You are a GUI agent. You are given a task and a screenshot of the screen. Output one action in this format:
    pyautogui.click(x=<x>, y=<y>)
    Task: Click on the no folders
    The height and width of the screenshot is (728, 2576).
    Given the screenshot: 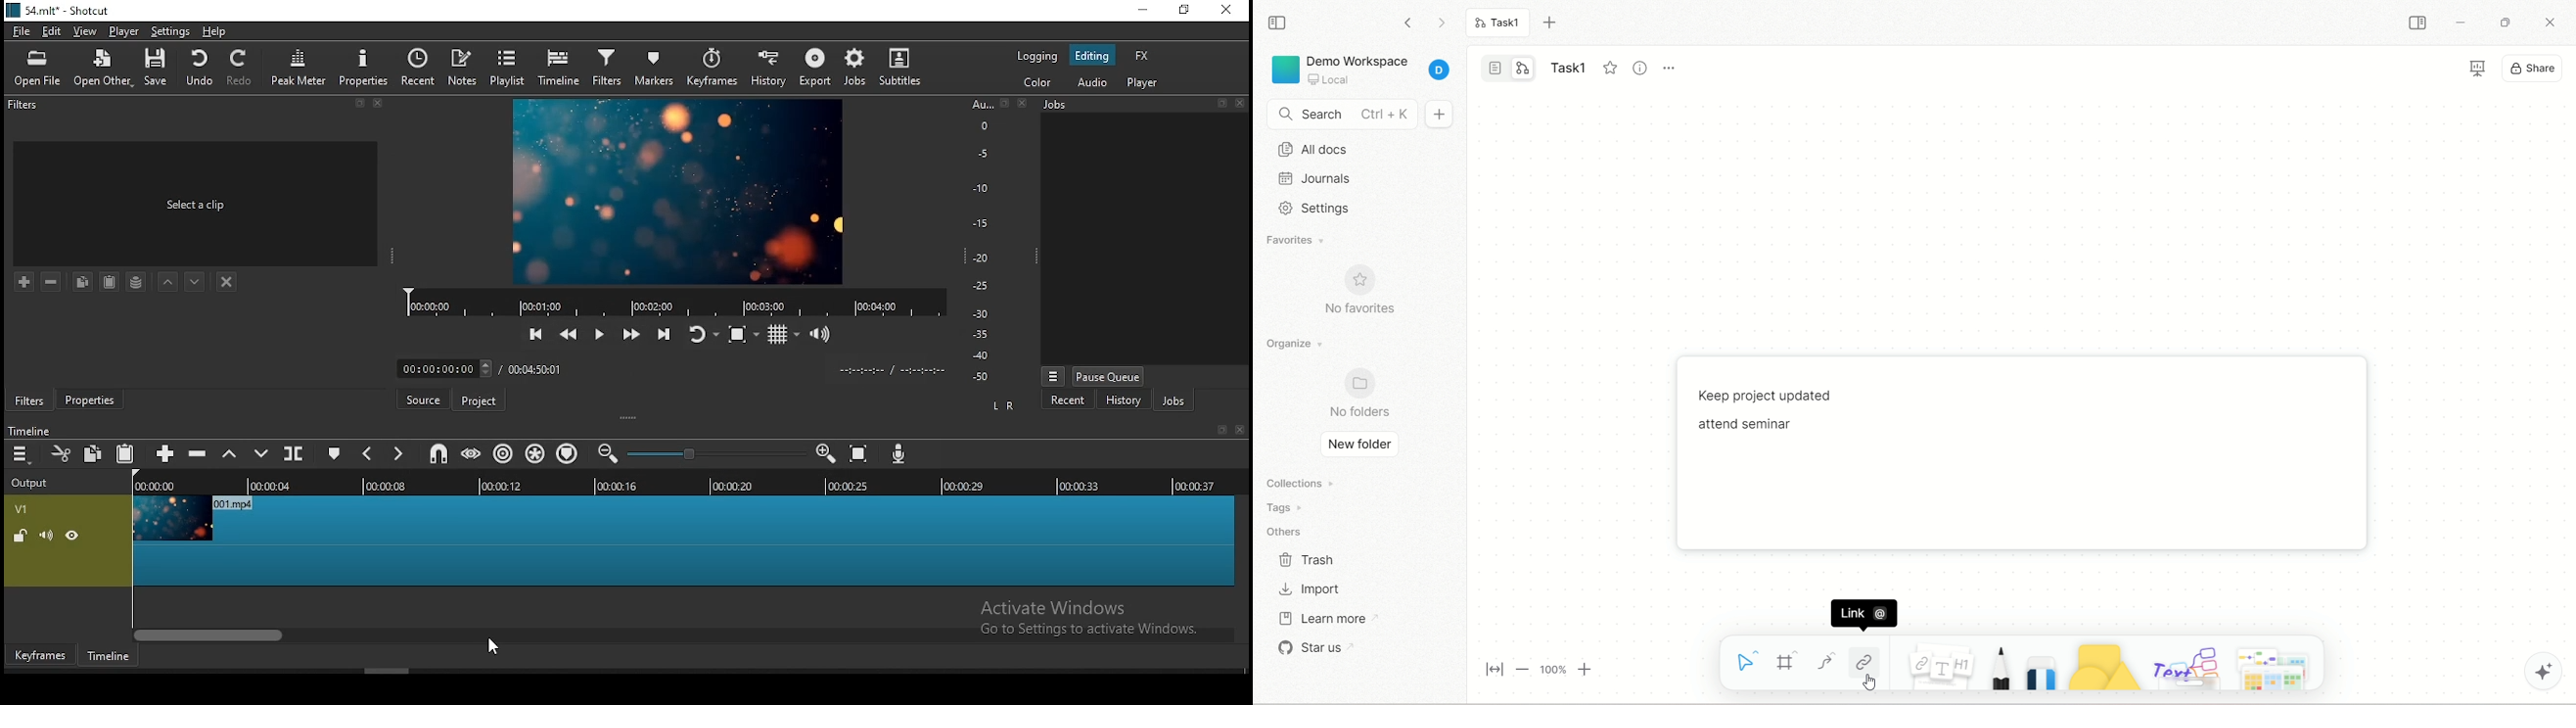 What is the action you would take?
    pyautogui.click(x=1363, y=393)
    